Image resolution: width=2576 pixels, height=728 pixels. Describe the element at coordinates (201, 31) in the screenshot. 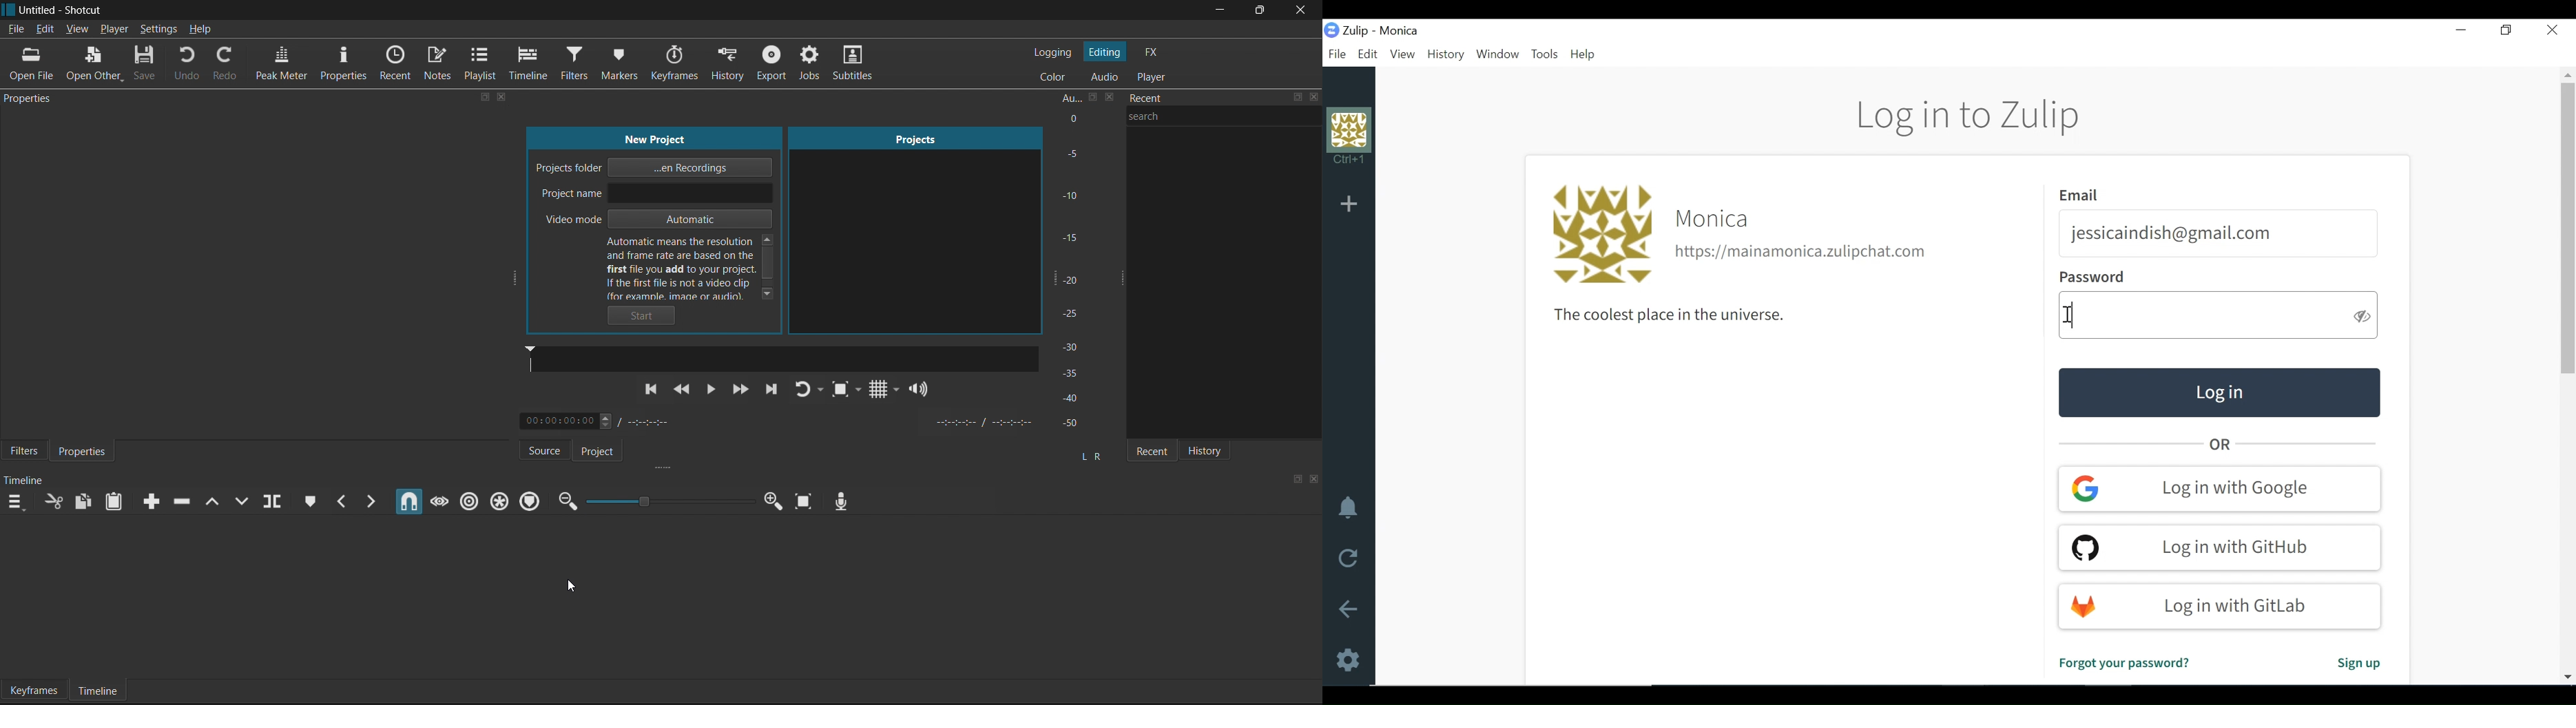

I see `Help` at that location.